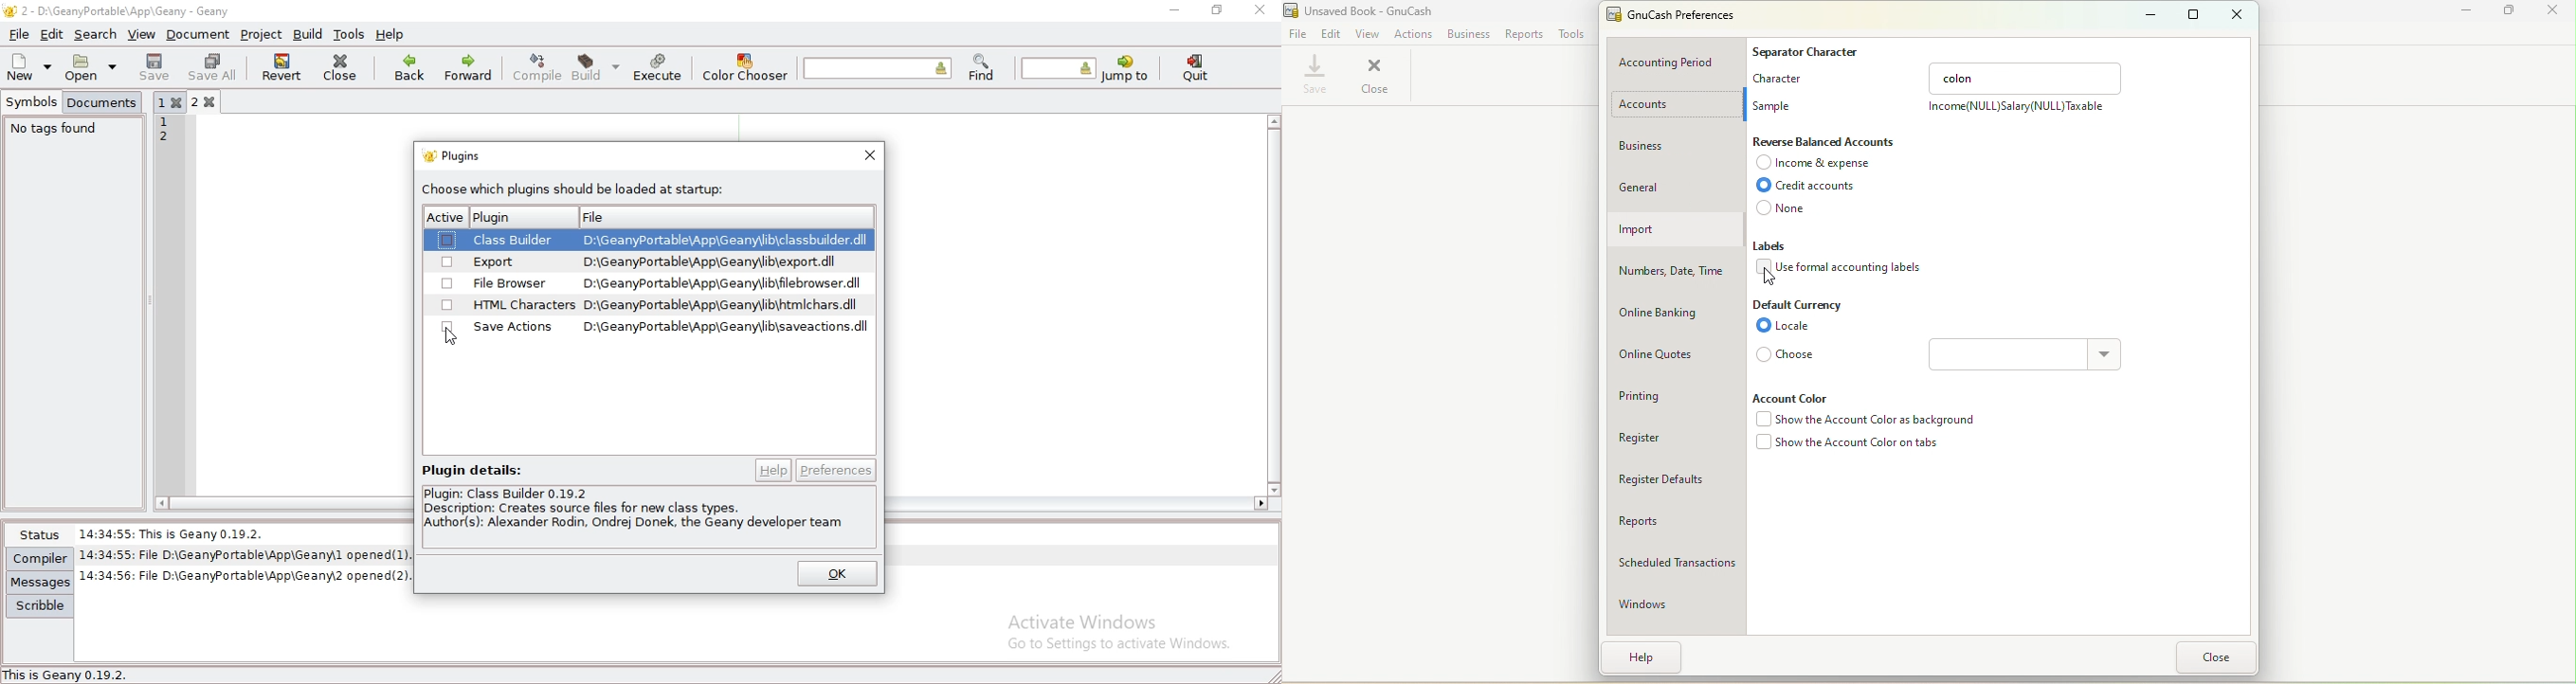  I want to click on View, so click(1369, 31).